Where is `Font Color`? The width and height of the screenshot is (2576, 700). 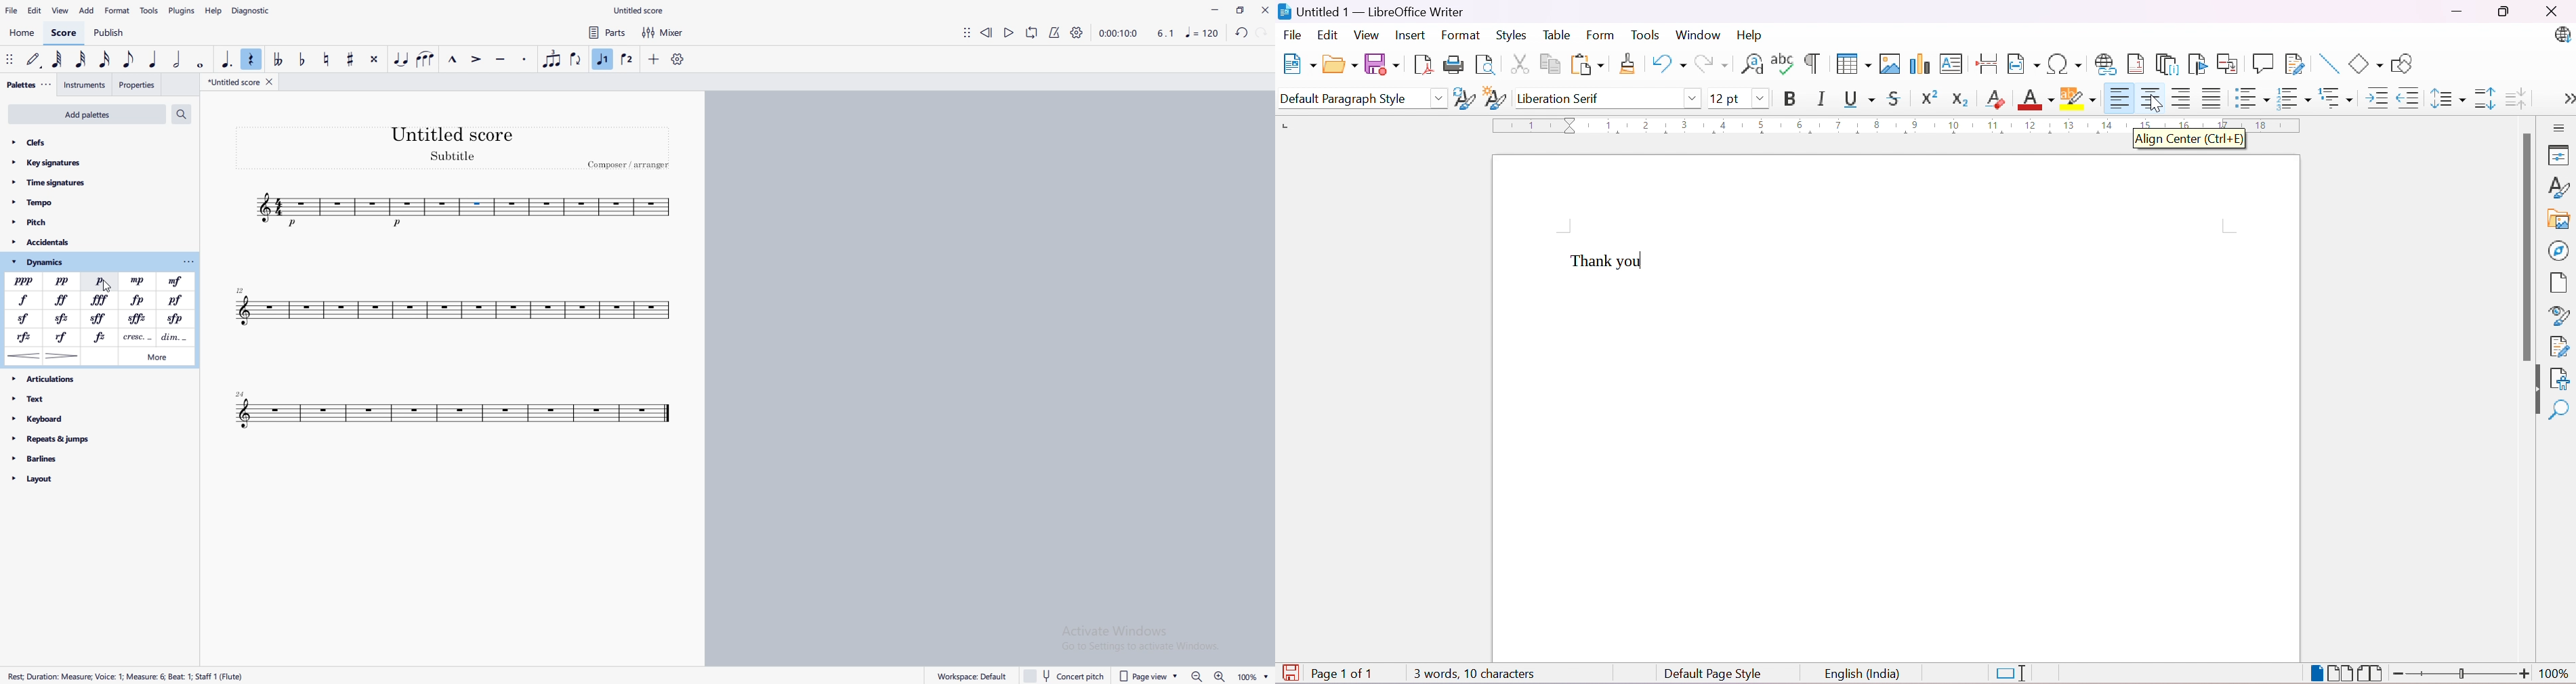 Font Color is located at coordinates (2034, 99).